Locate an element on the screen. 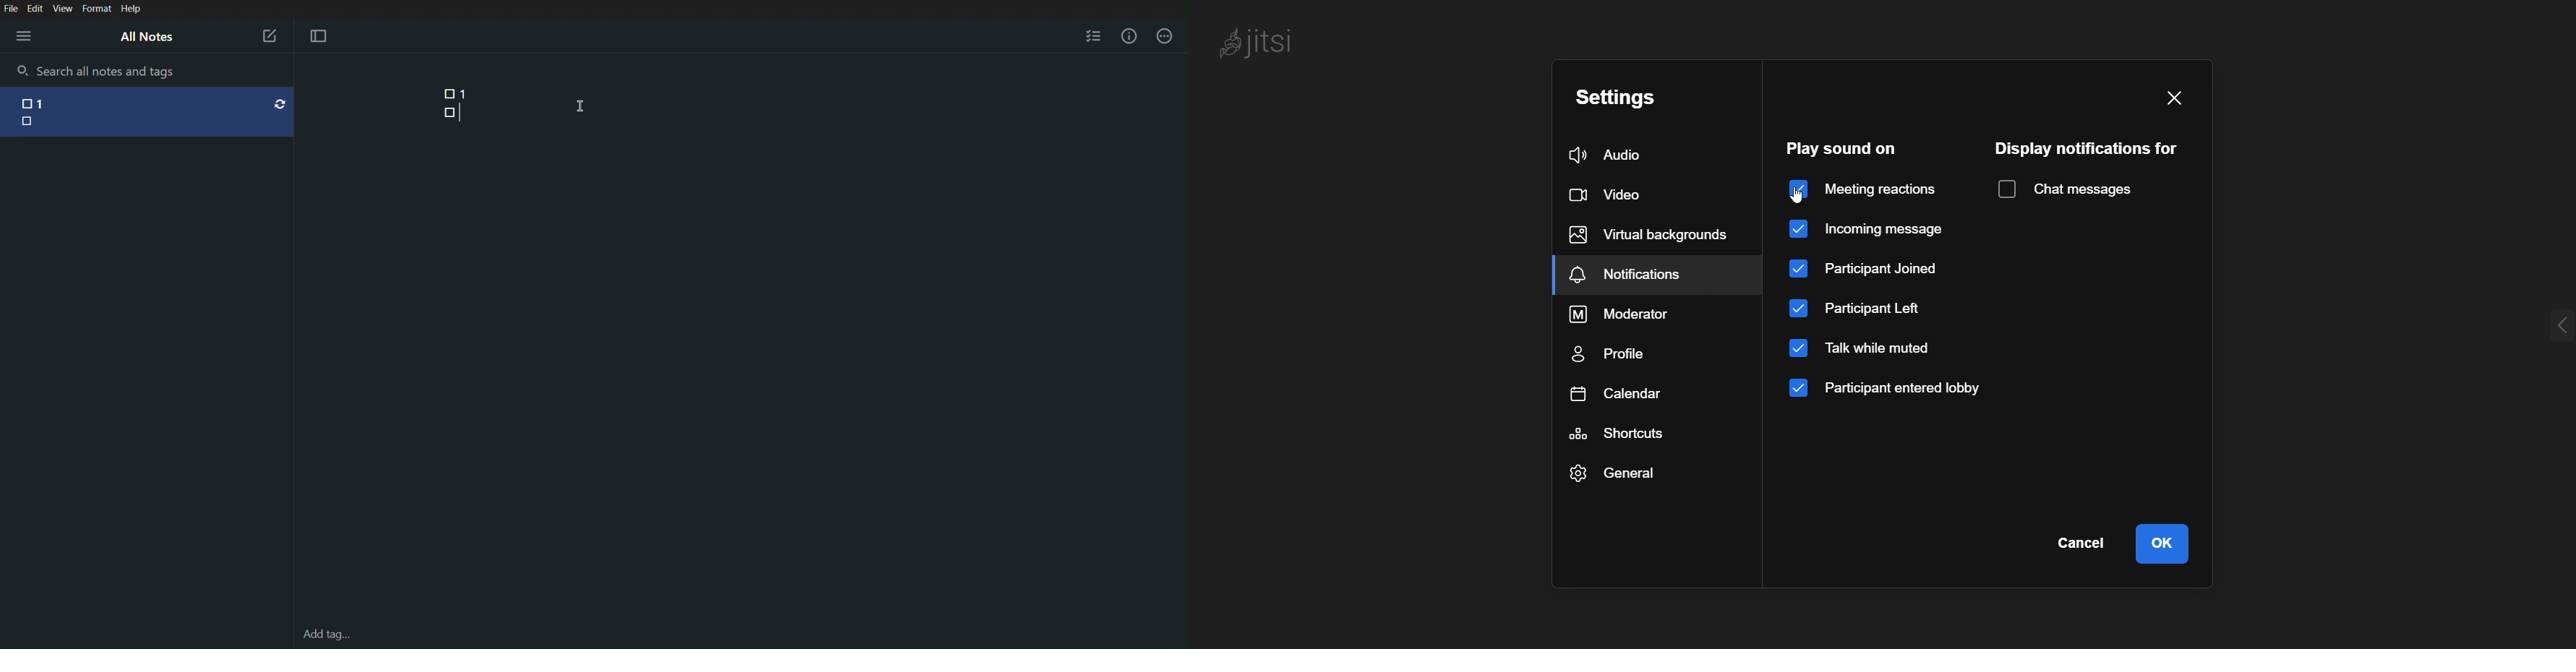  reset is located at coordinates (280, 103).